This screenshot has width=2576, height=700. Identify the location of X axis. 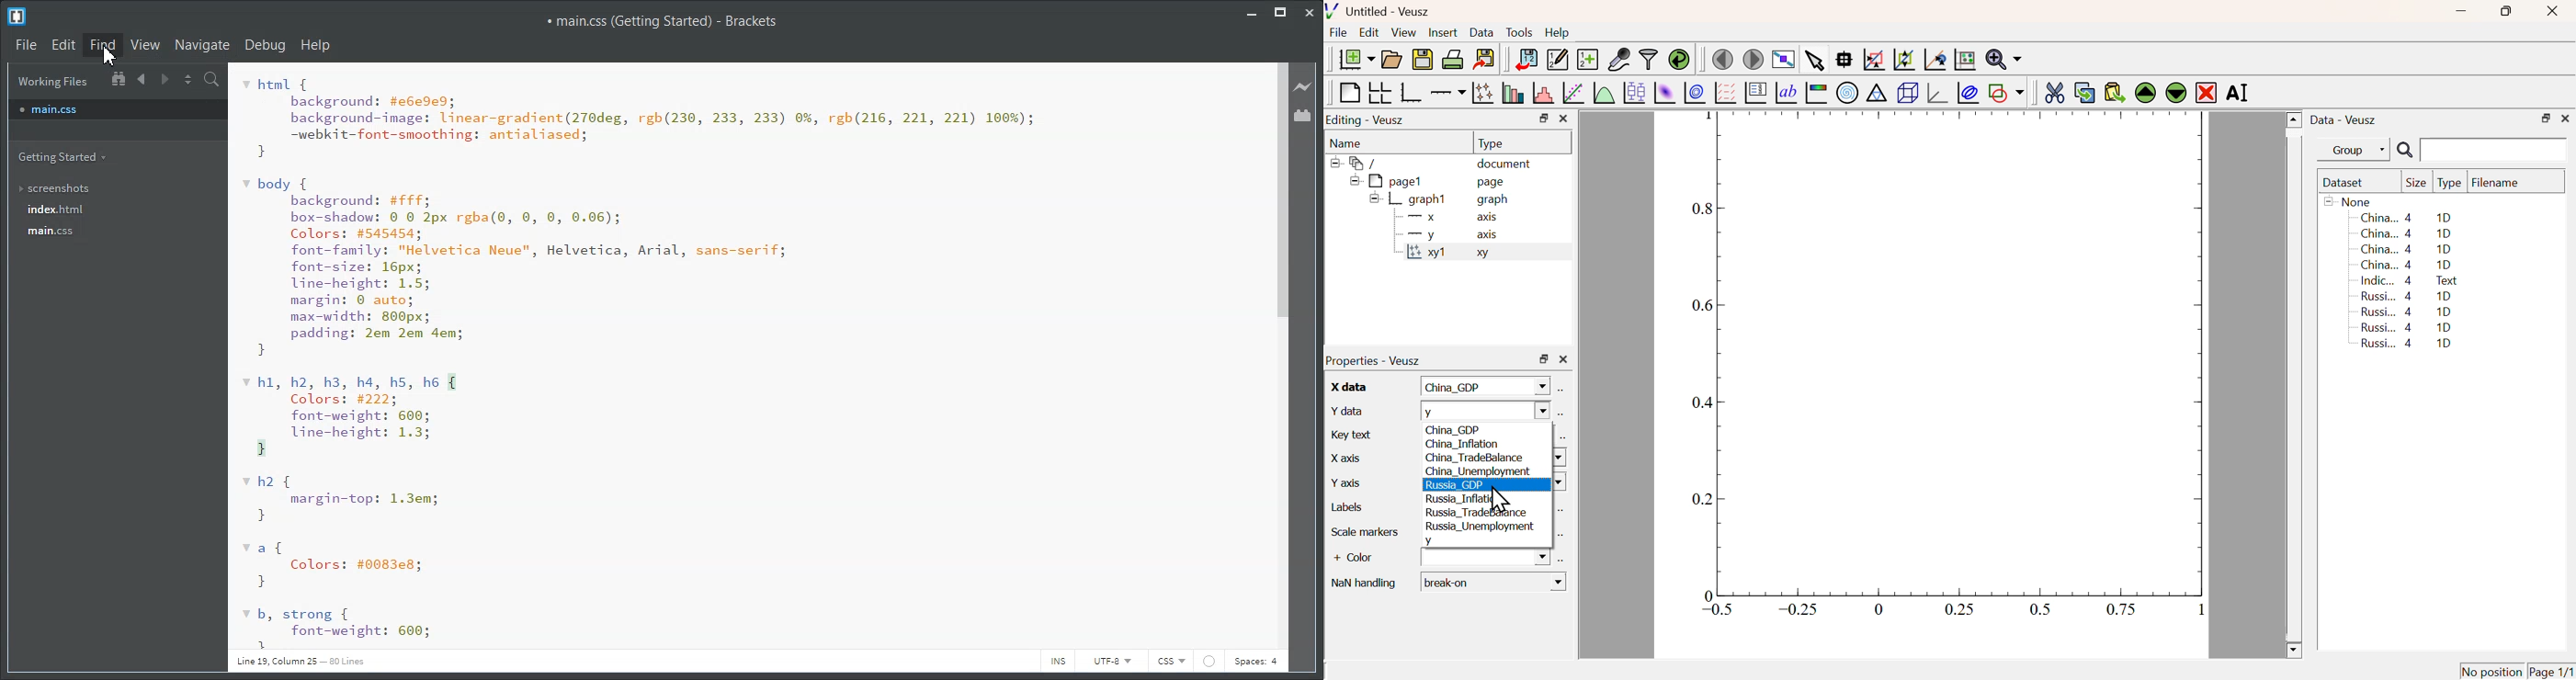
(1343, 456).